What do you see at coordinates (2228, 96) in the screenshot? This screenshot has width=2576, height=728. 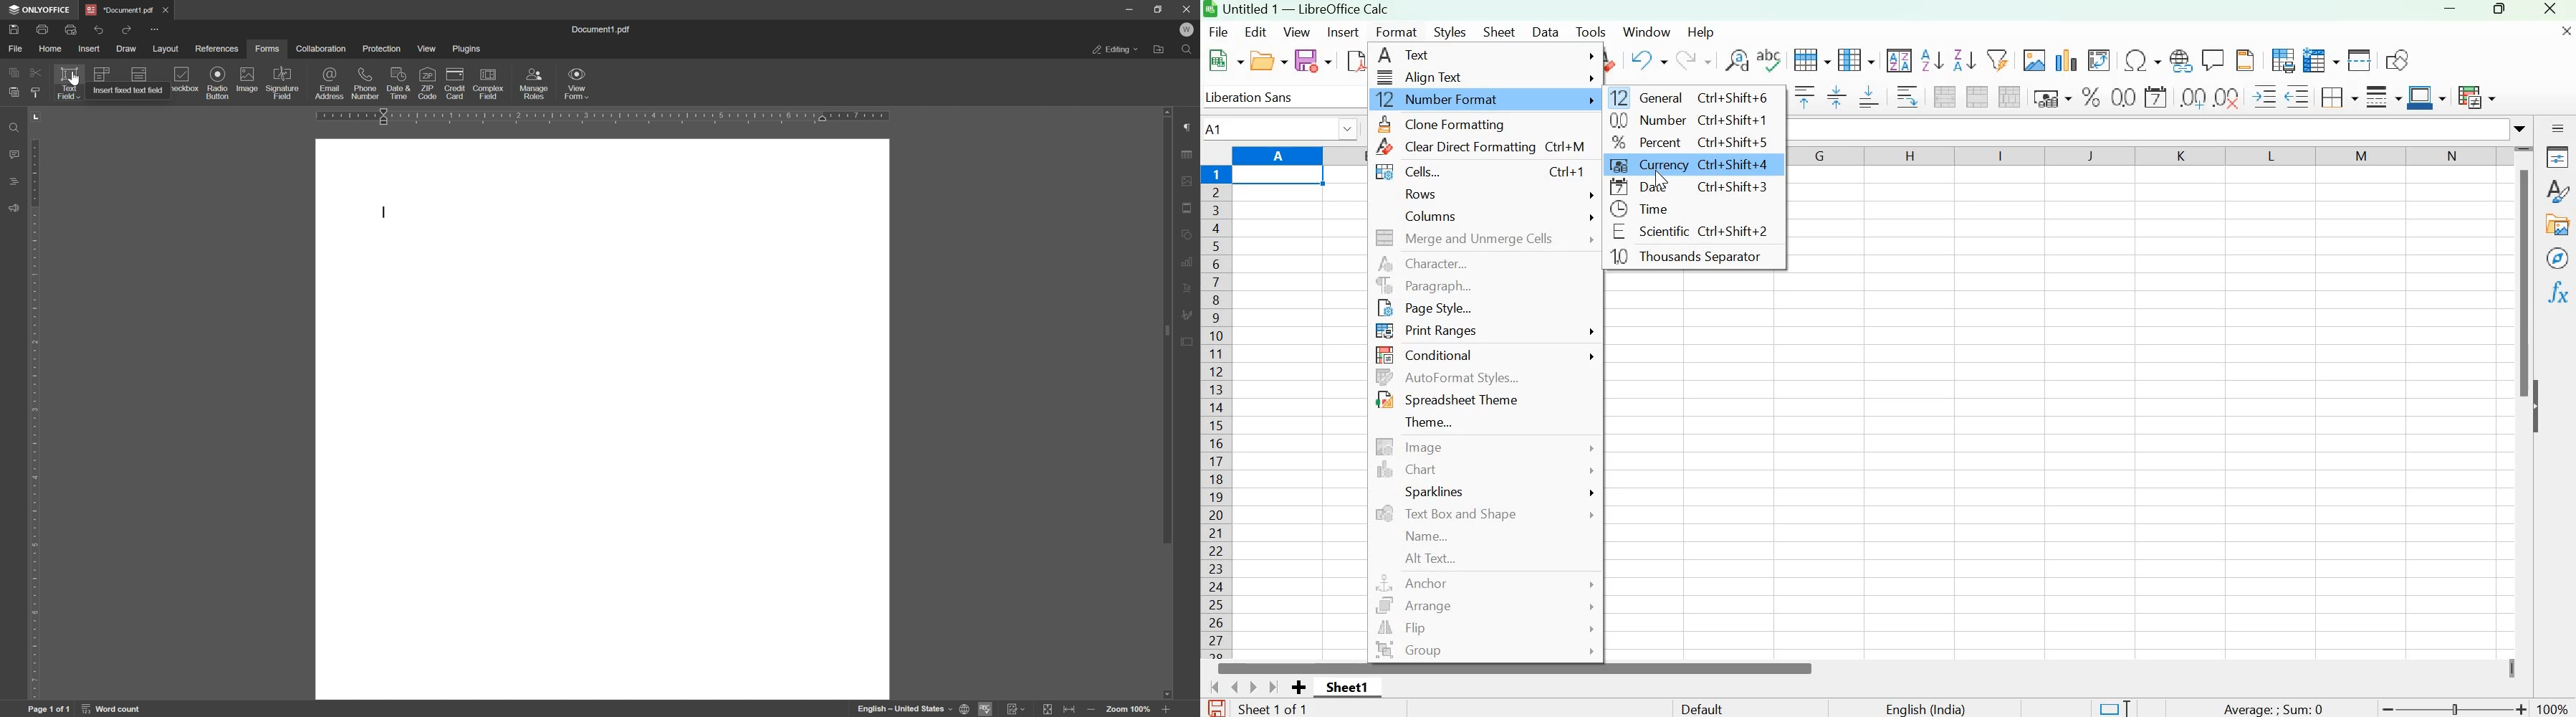 I see `Delete decimal point` at bounding box center [2228, 96].